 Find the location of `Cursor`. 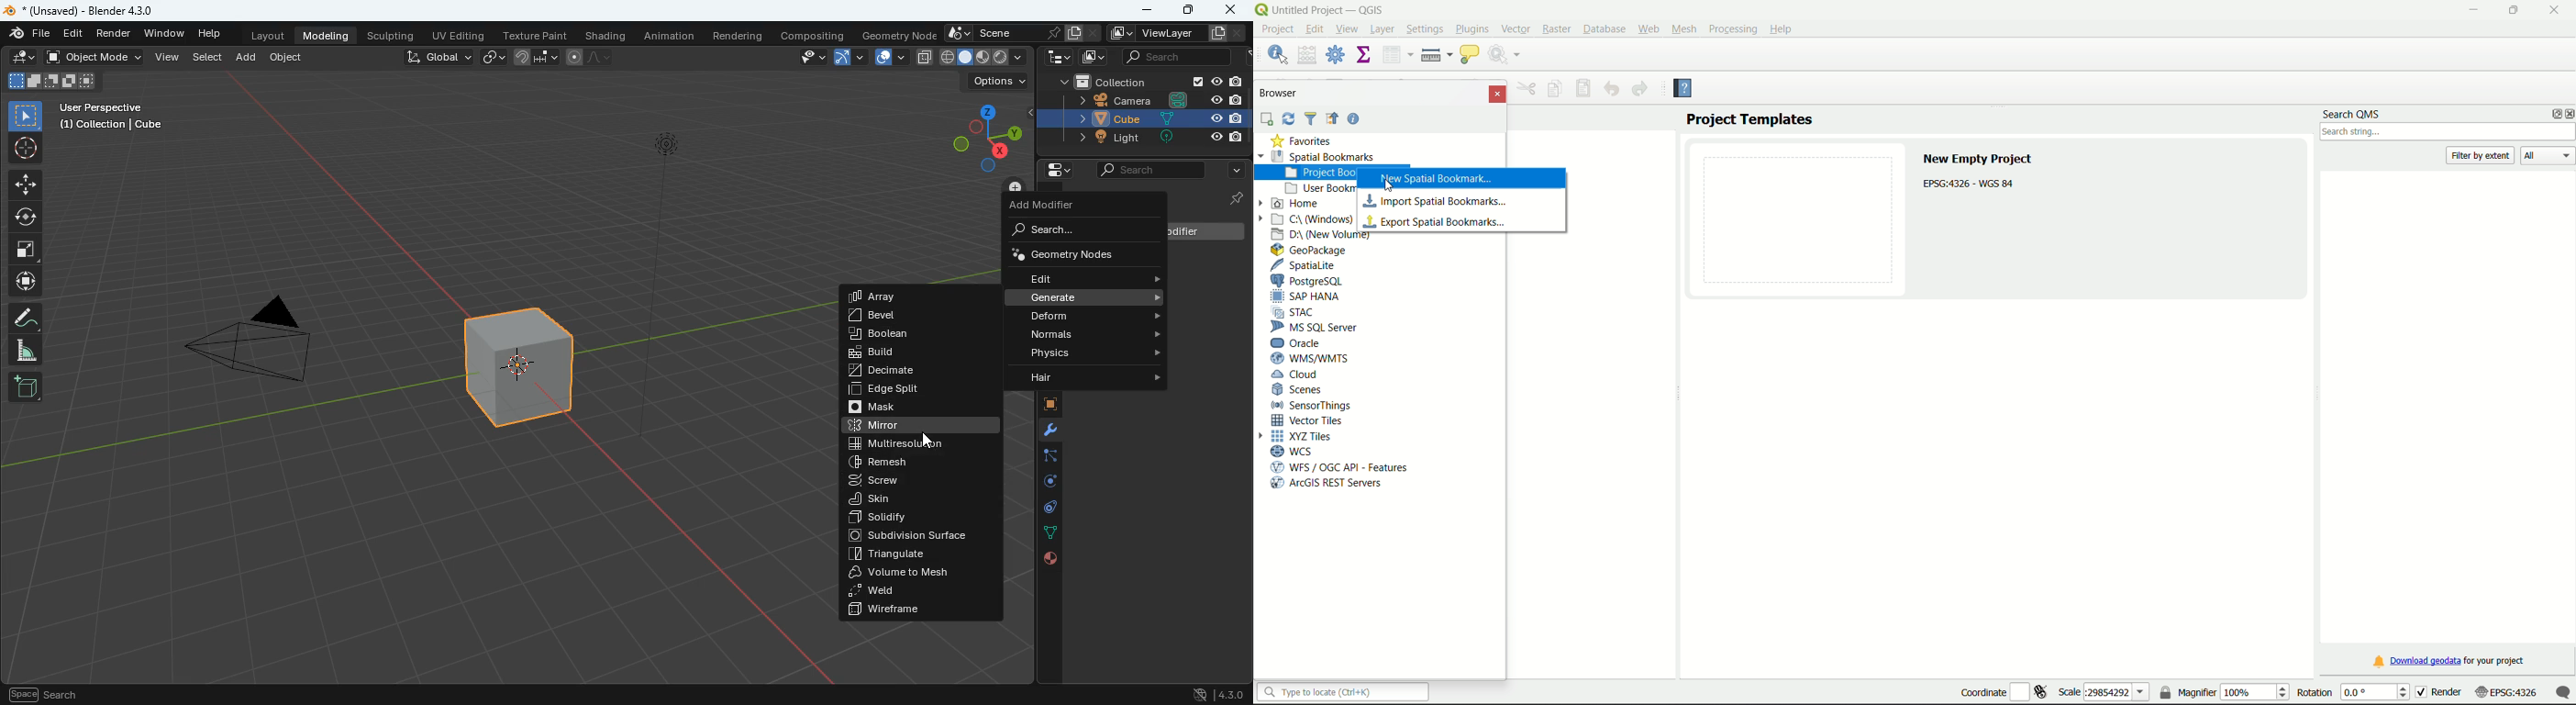

Cursor is located at coordinates (1387, 188).